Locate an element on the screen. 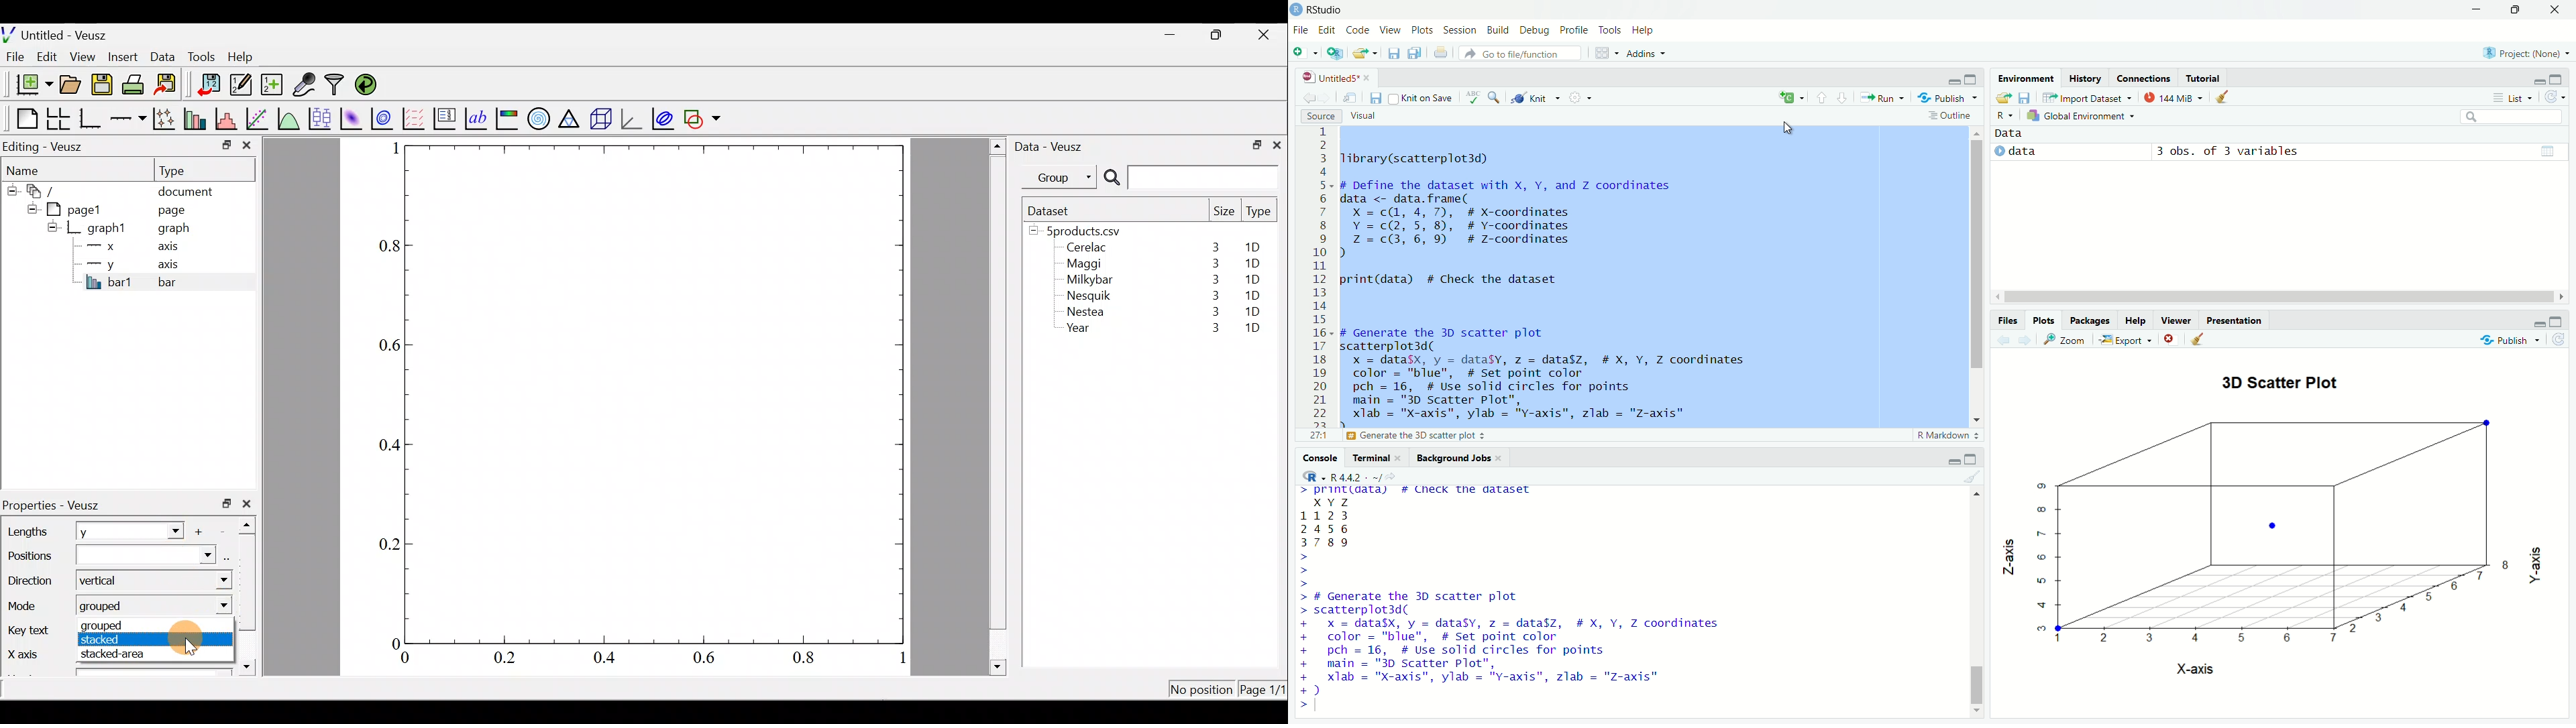  outline is located at coordinates (1952, 115).